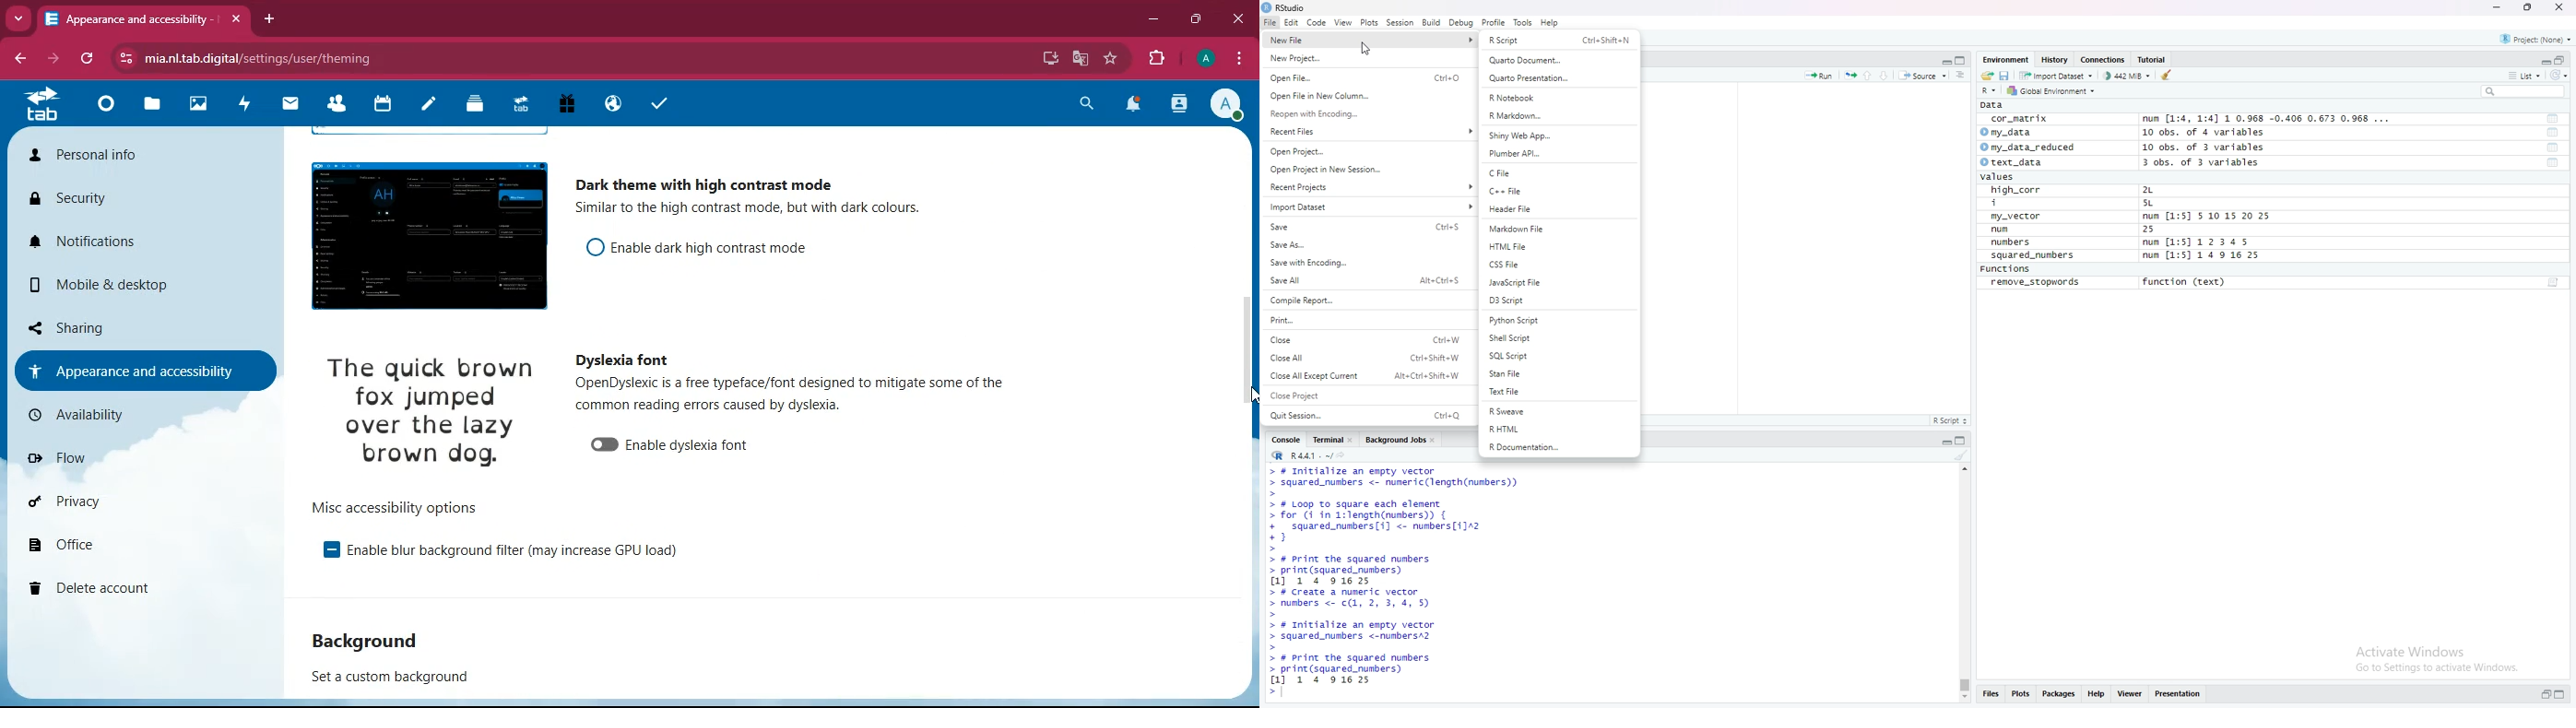  I want to click on 5L, so click(2162, 202).